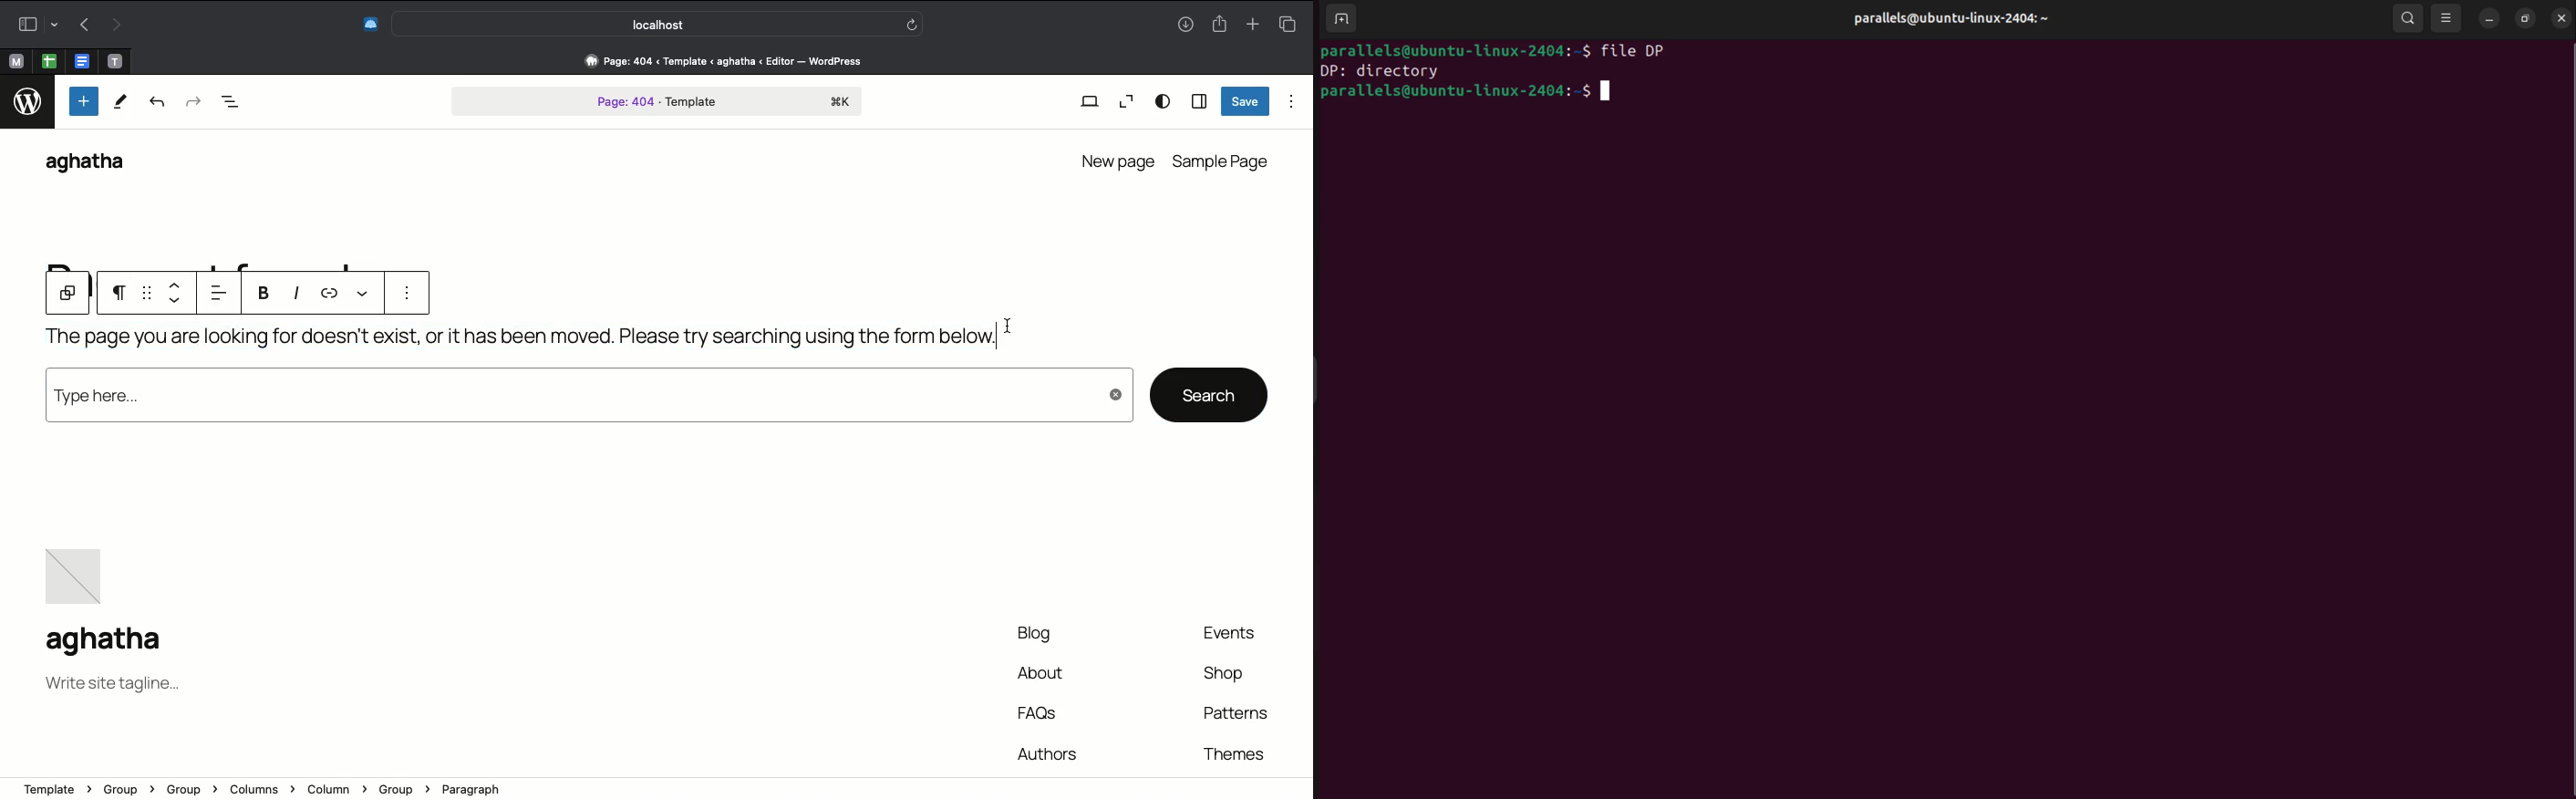  I want to click on search, so click(1209, 393).